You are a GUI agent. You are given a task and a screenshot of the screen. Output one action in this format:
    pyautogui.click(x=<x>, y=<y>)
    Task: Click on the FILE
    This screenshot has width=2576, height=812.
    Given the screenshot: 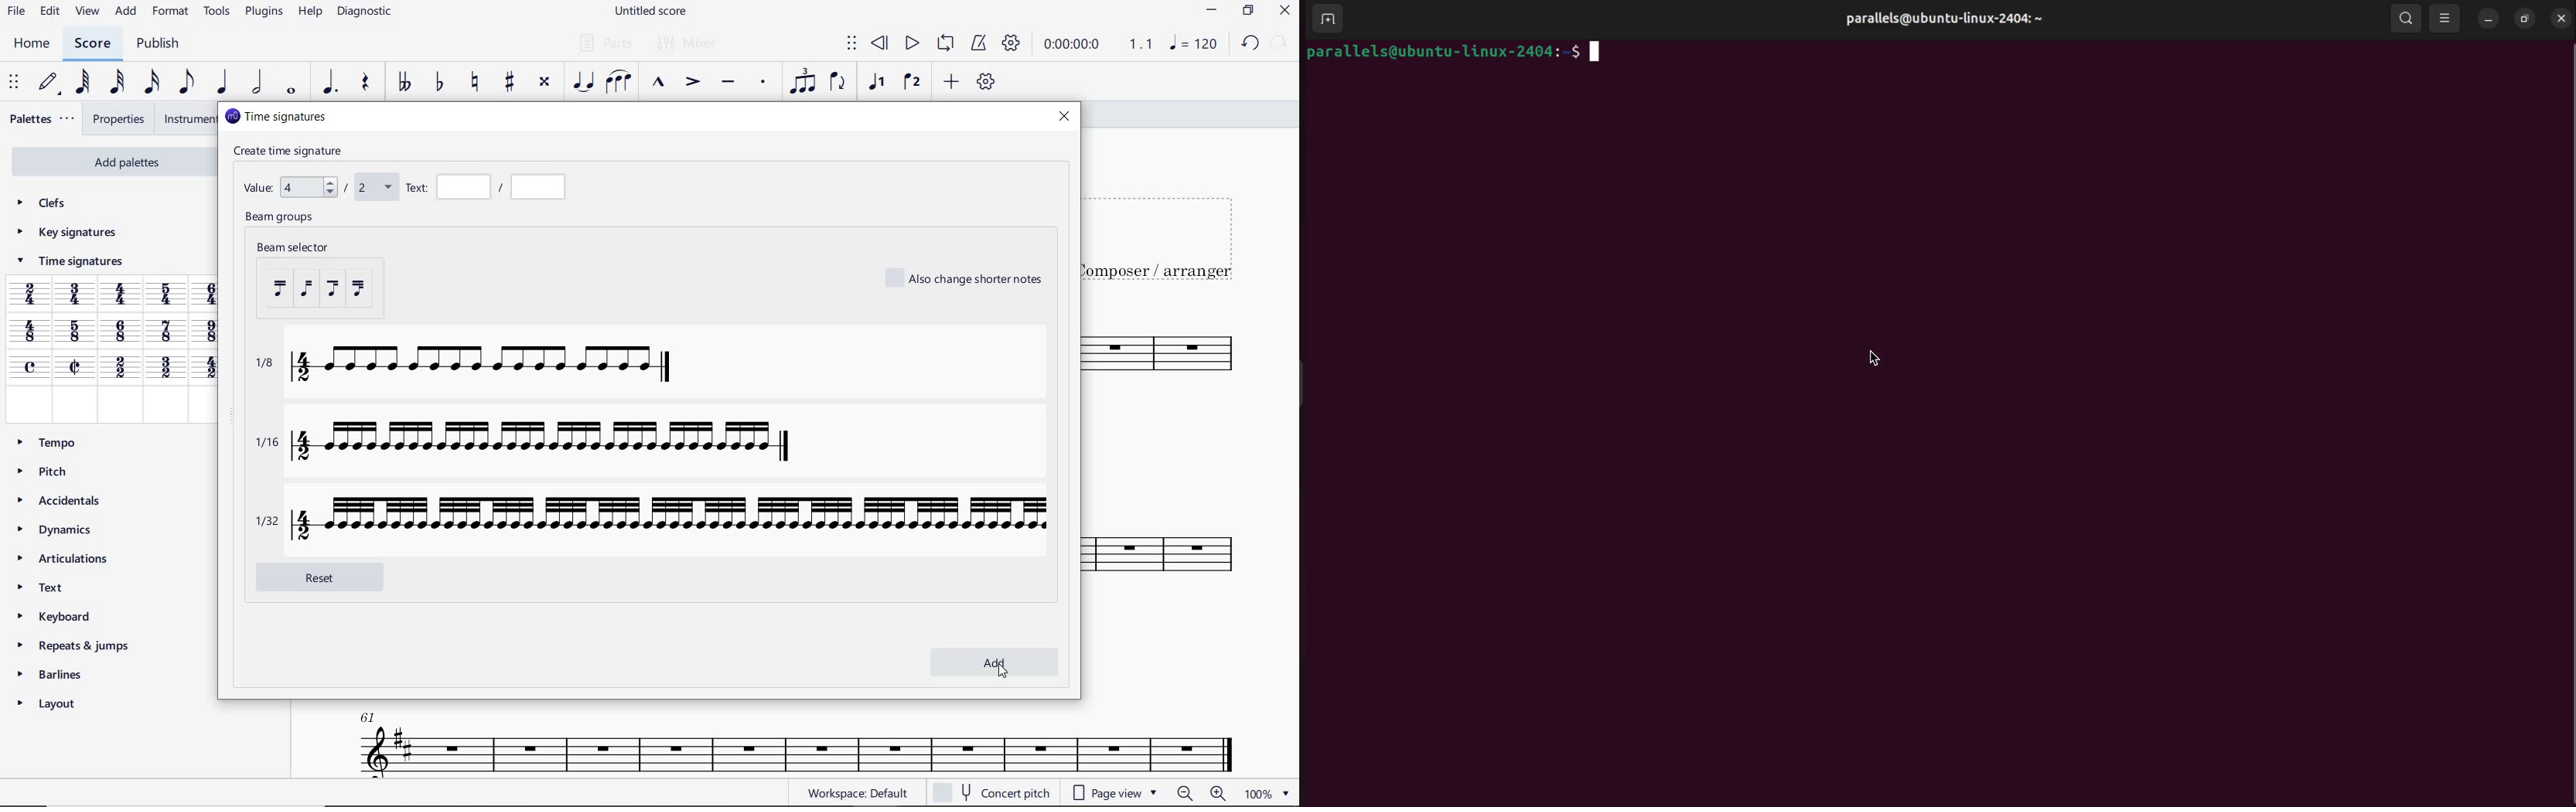 What is the action you would take?
    pyautogui.click(x=16, y=12)
    